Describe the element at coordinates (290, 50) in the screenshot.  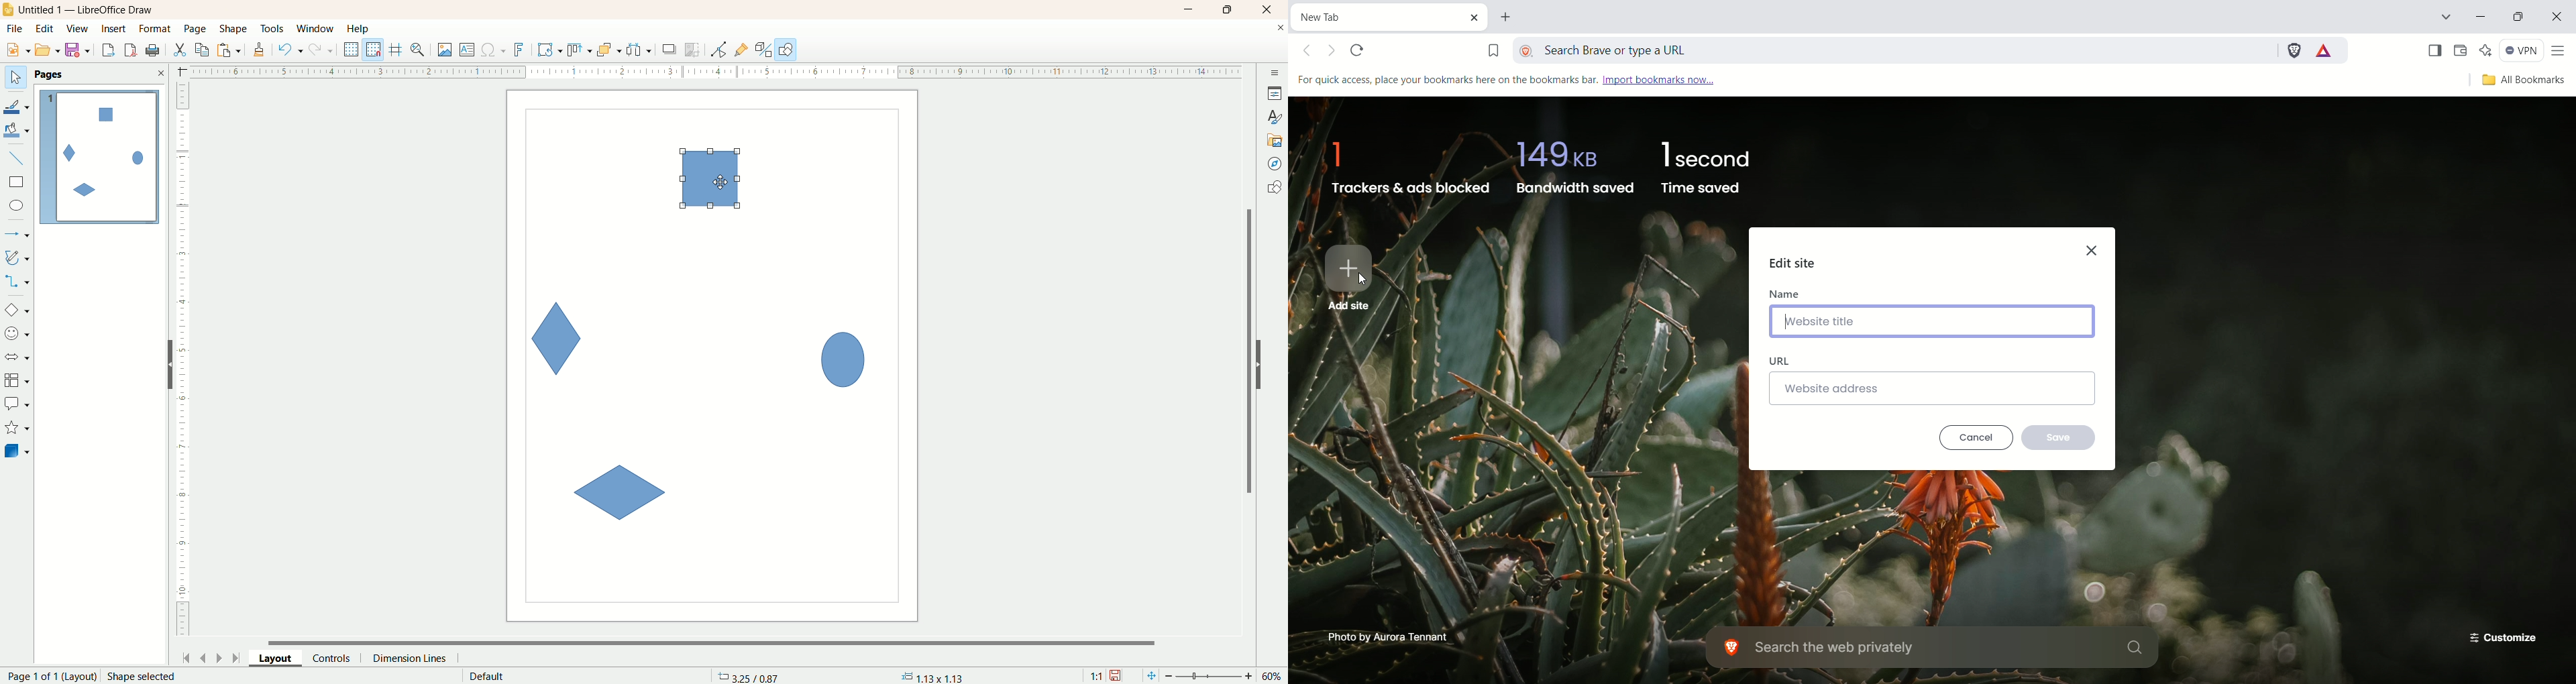
I see `undo` at that location.